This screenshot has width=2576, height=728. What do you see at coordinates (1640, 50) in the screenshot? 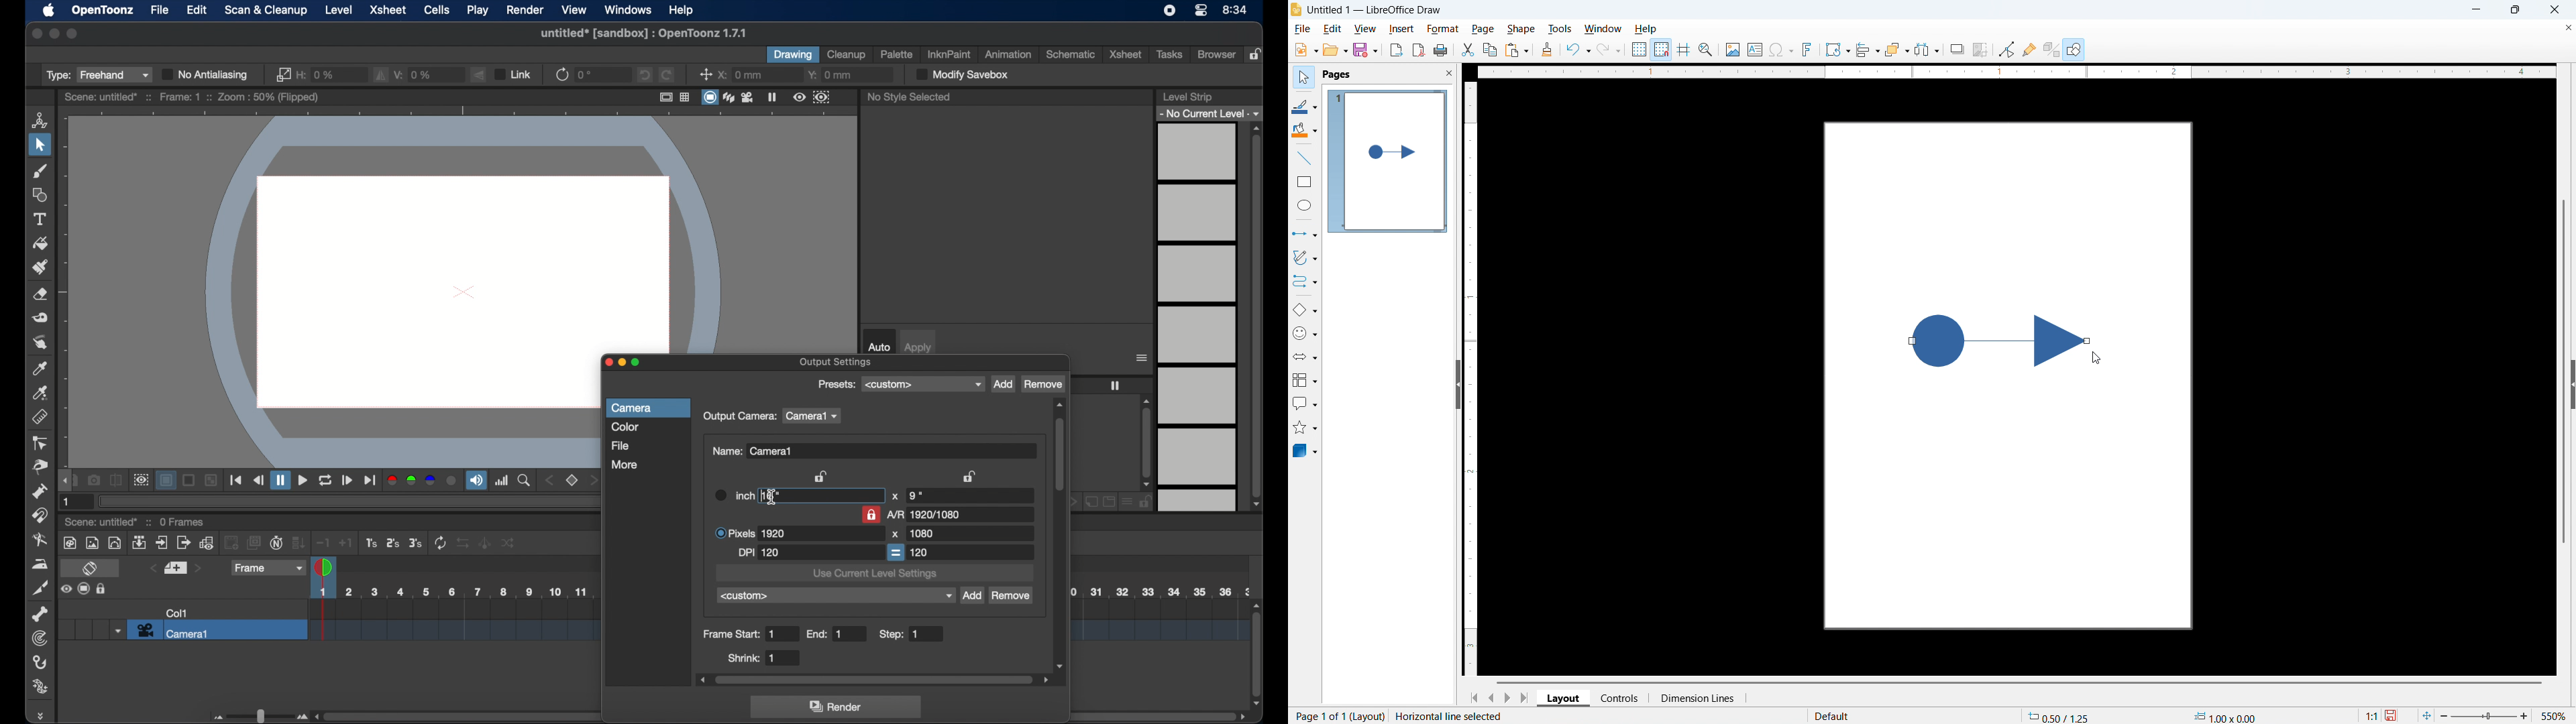
I see `Use grid ` at bounding box center [1640, 50].